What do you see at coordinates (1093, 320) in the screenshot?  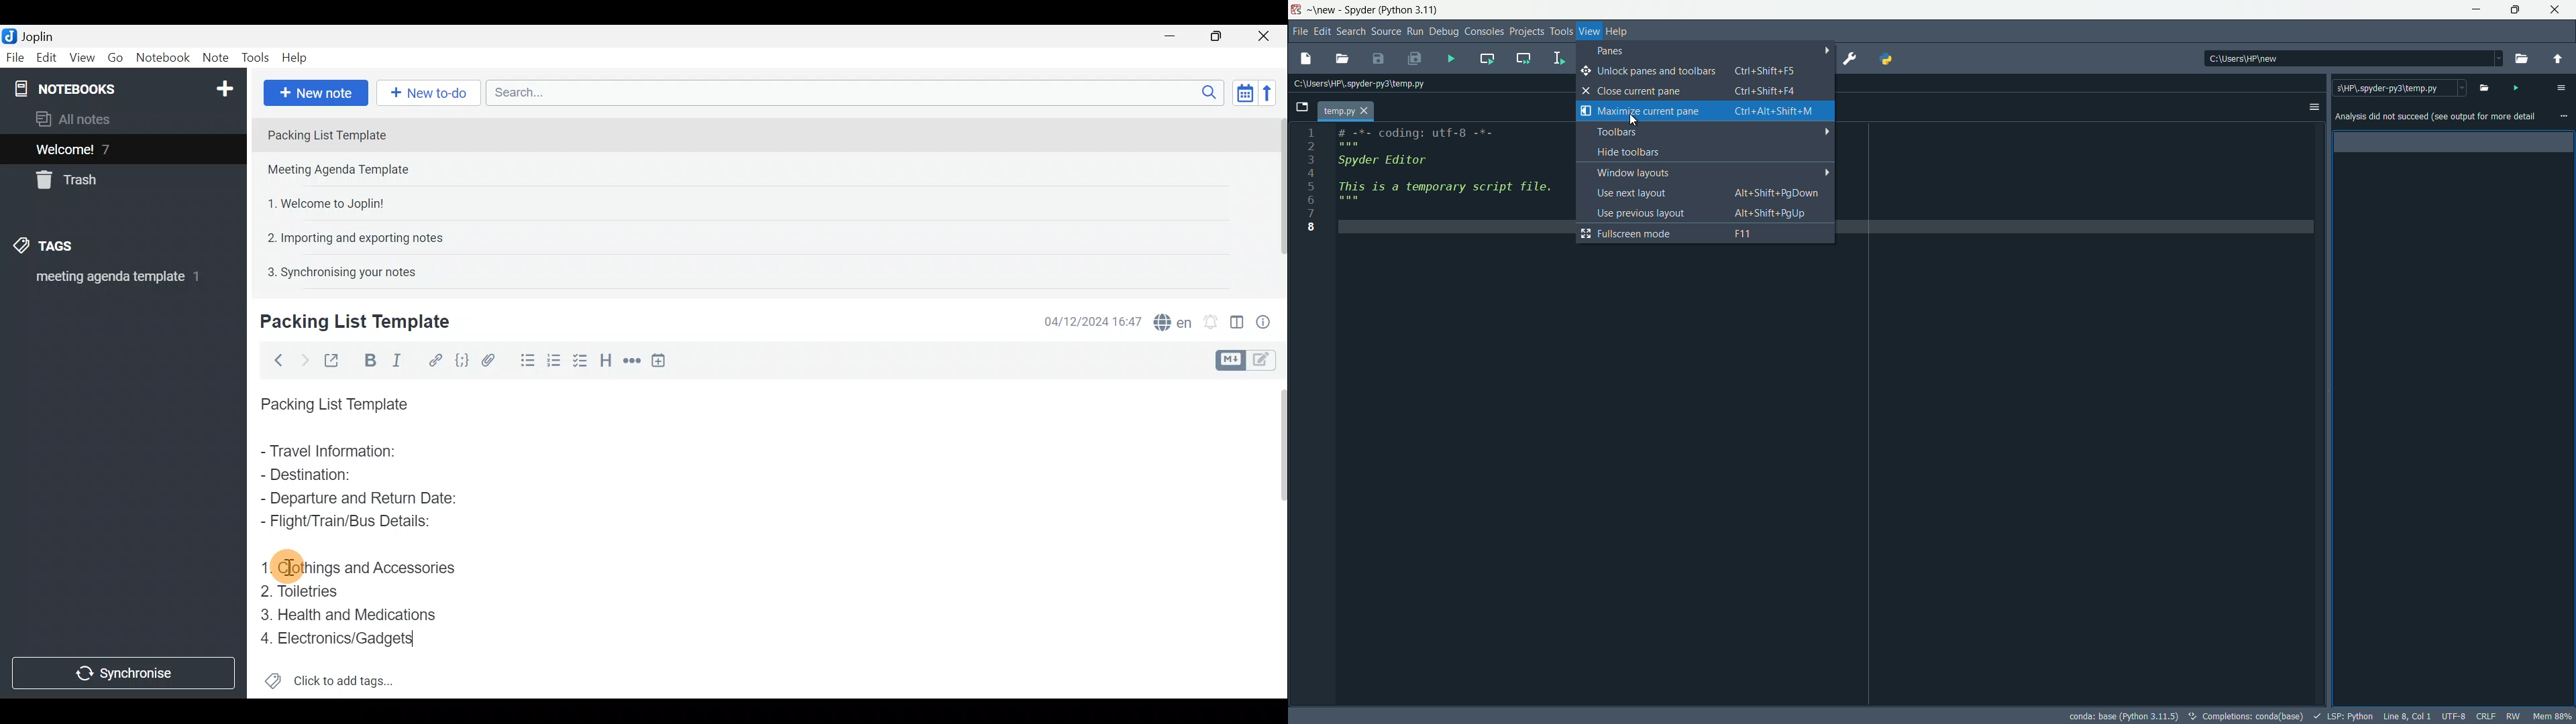 I see `Date & time` at bounding box center [1093, 320].